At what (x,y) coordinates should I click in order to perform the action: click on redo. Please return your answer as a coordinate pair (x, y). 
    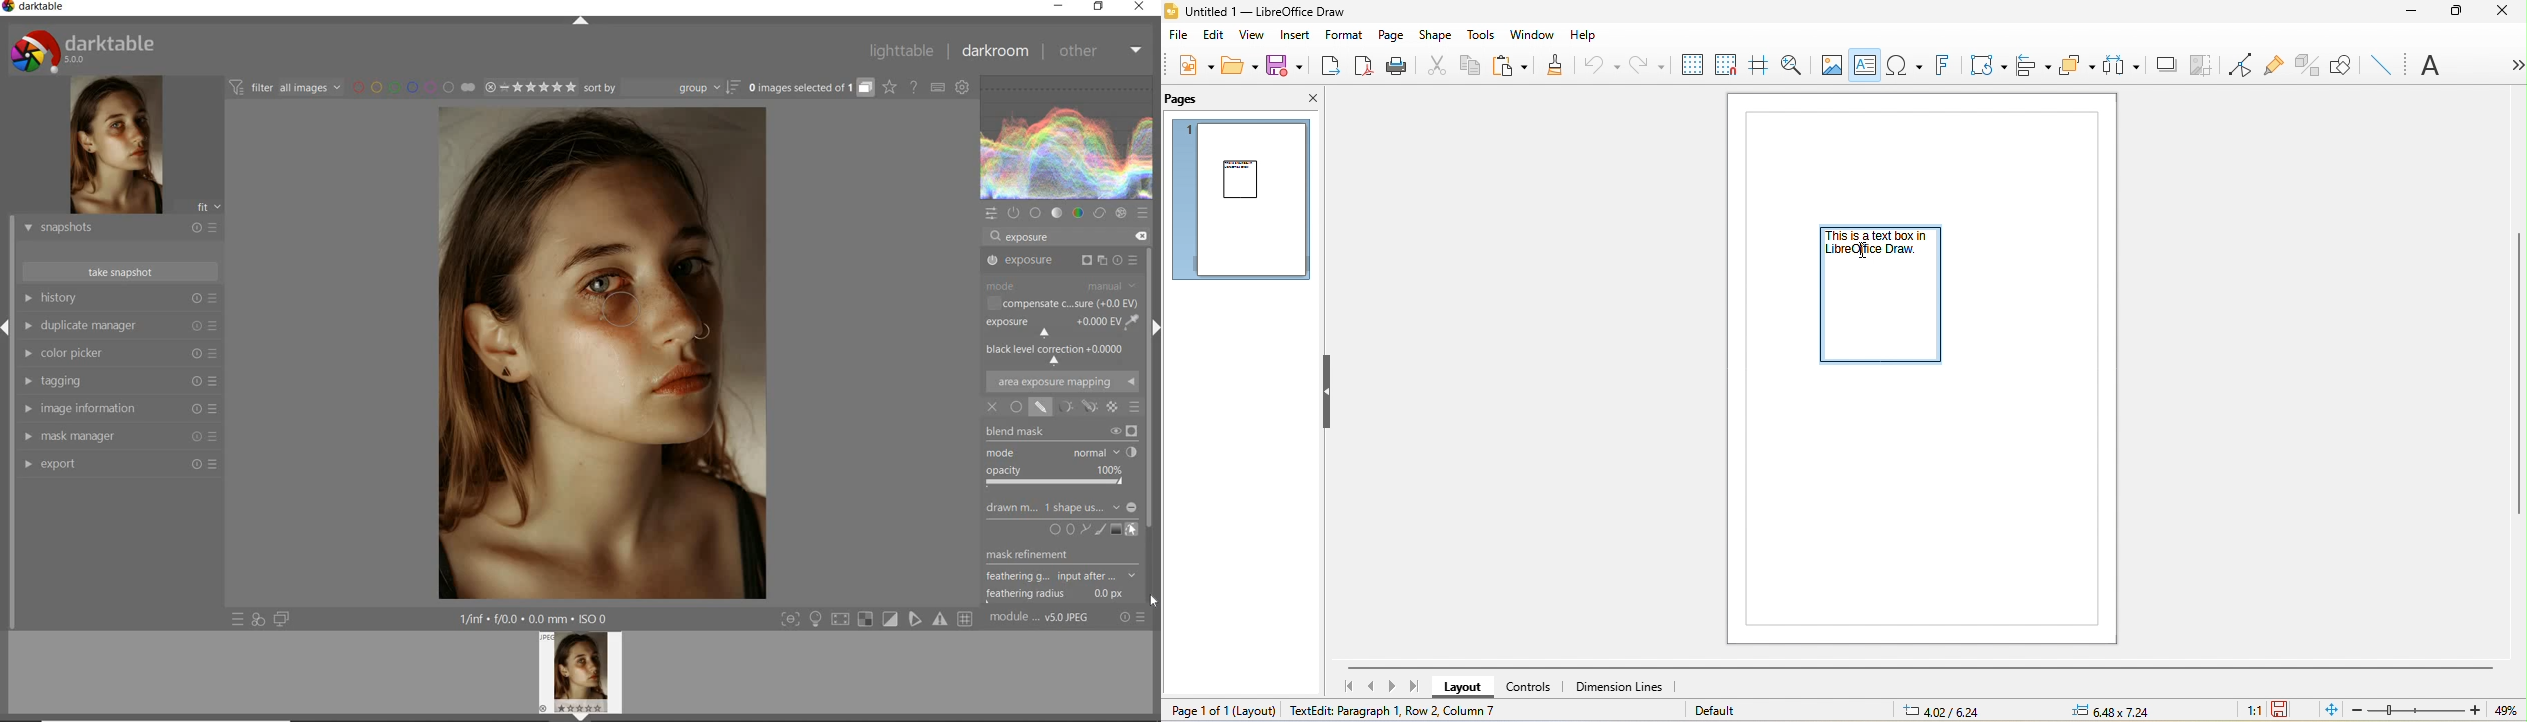
    Looking at the image, I should click on (1649, 66).